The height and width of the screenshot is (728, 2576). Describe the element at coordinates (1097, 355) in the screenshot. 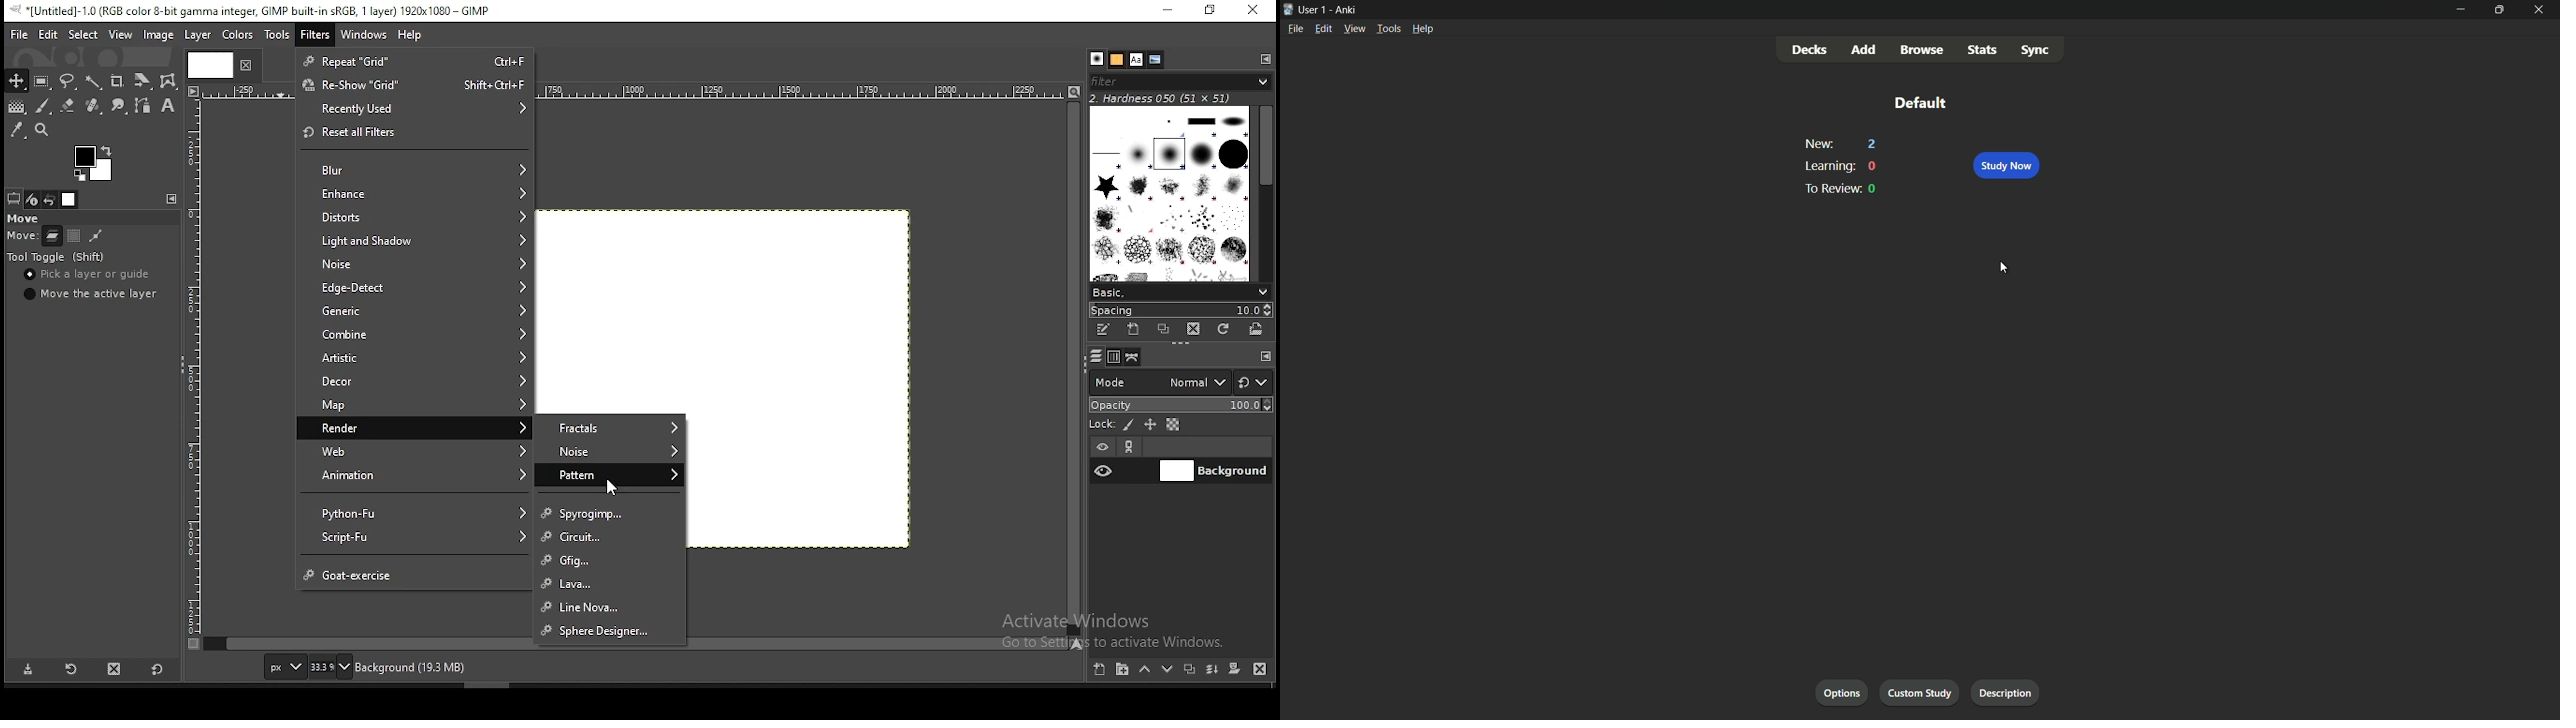

I see `layers` at that location.